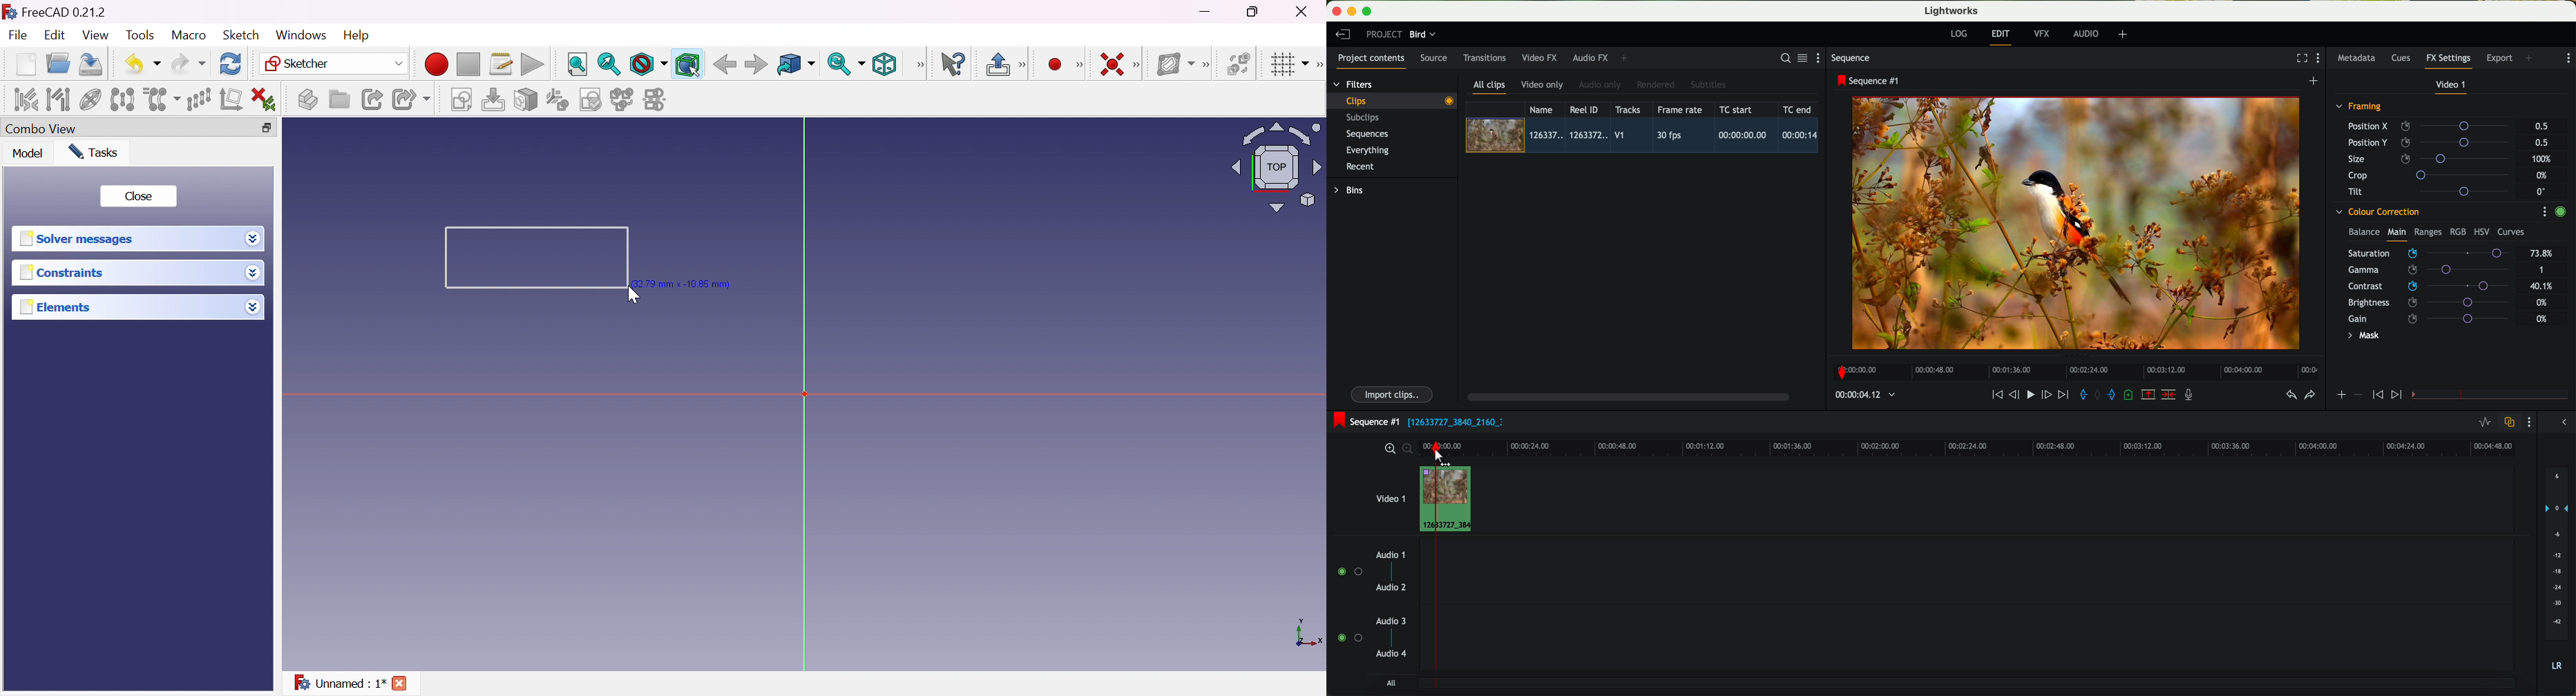  I want to click on mouse up (saturation), so click(2430, 252).